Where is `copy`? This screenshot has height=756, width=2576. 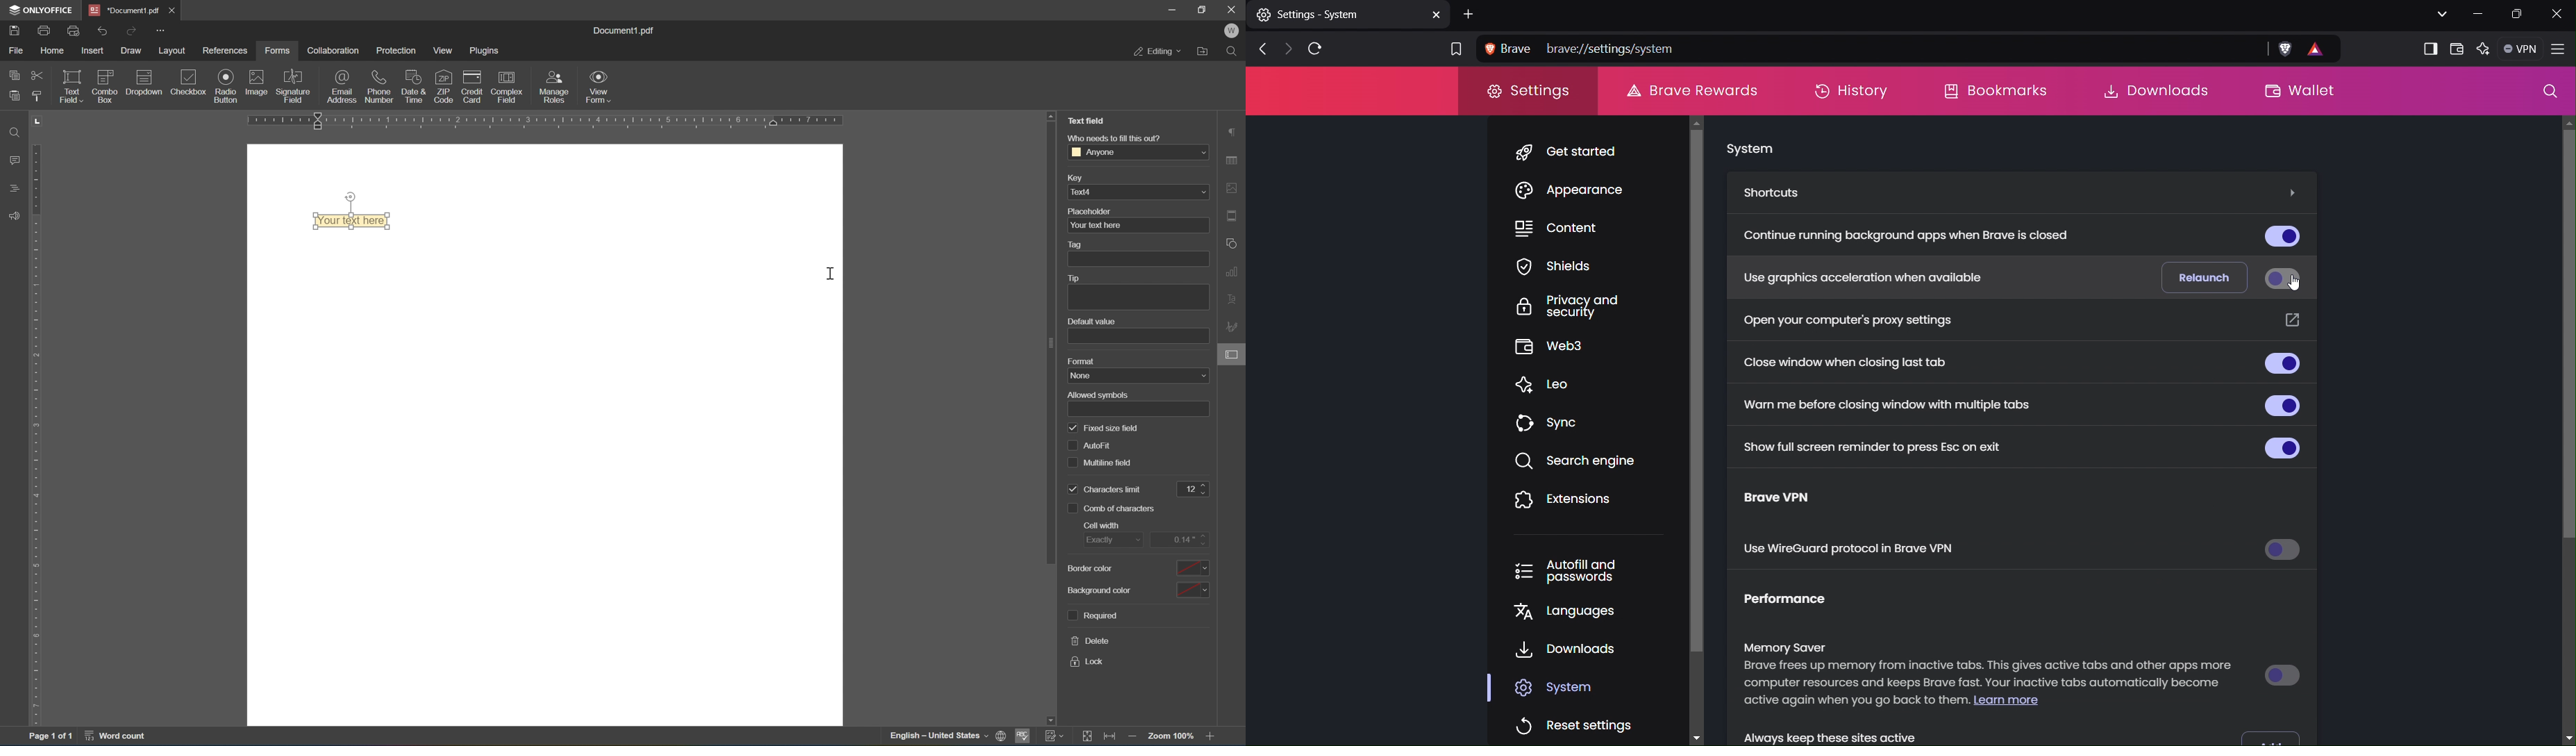
copy is located at coordinates (14, 76).